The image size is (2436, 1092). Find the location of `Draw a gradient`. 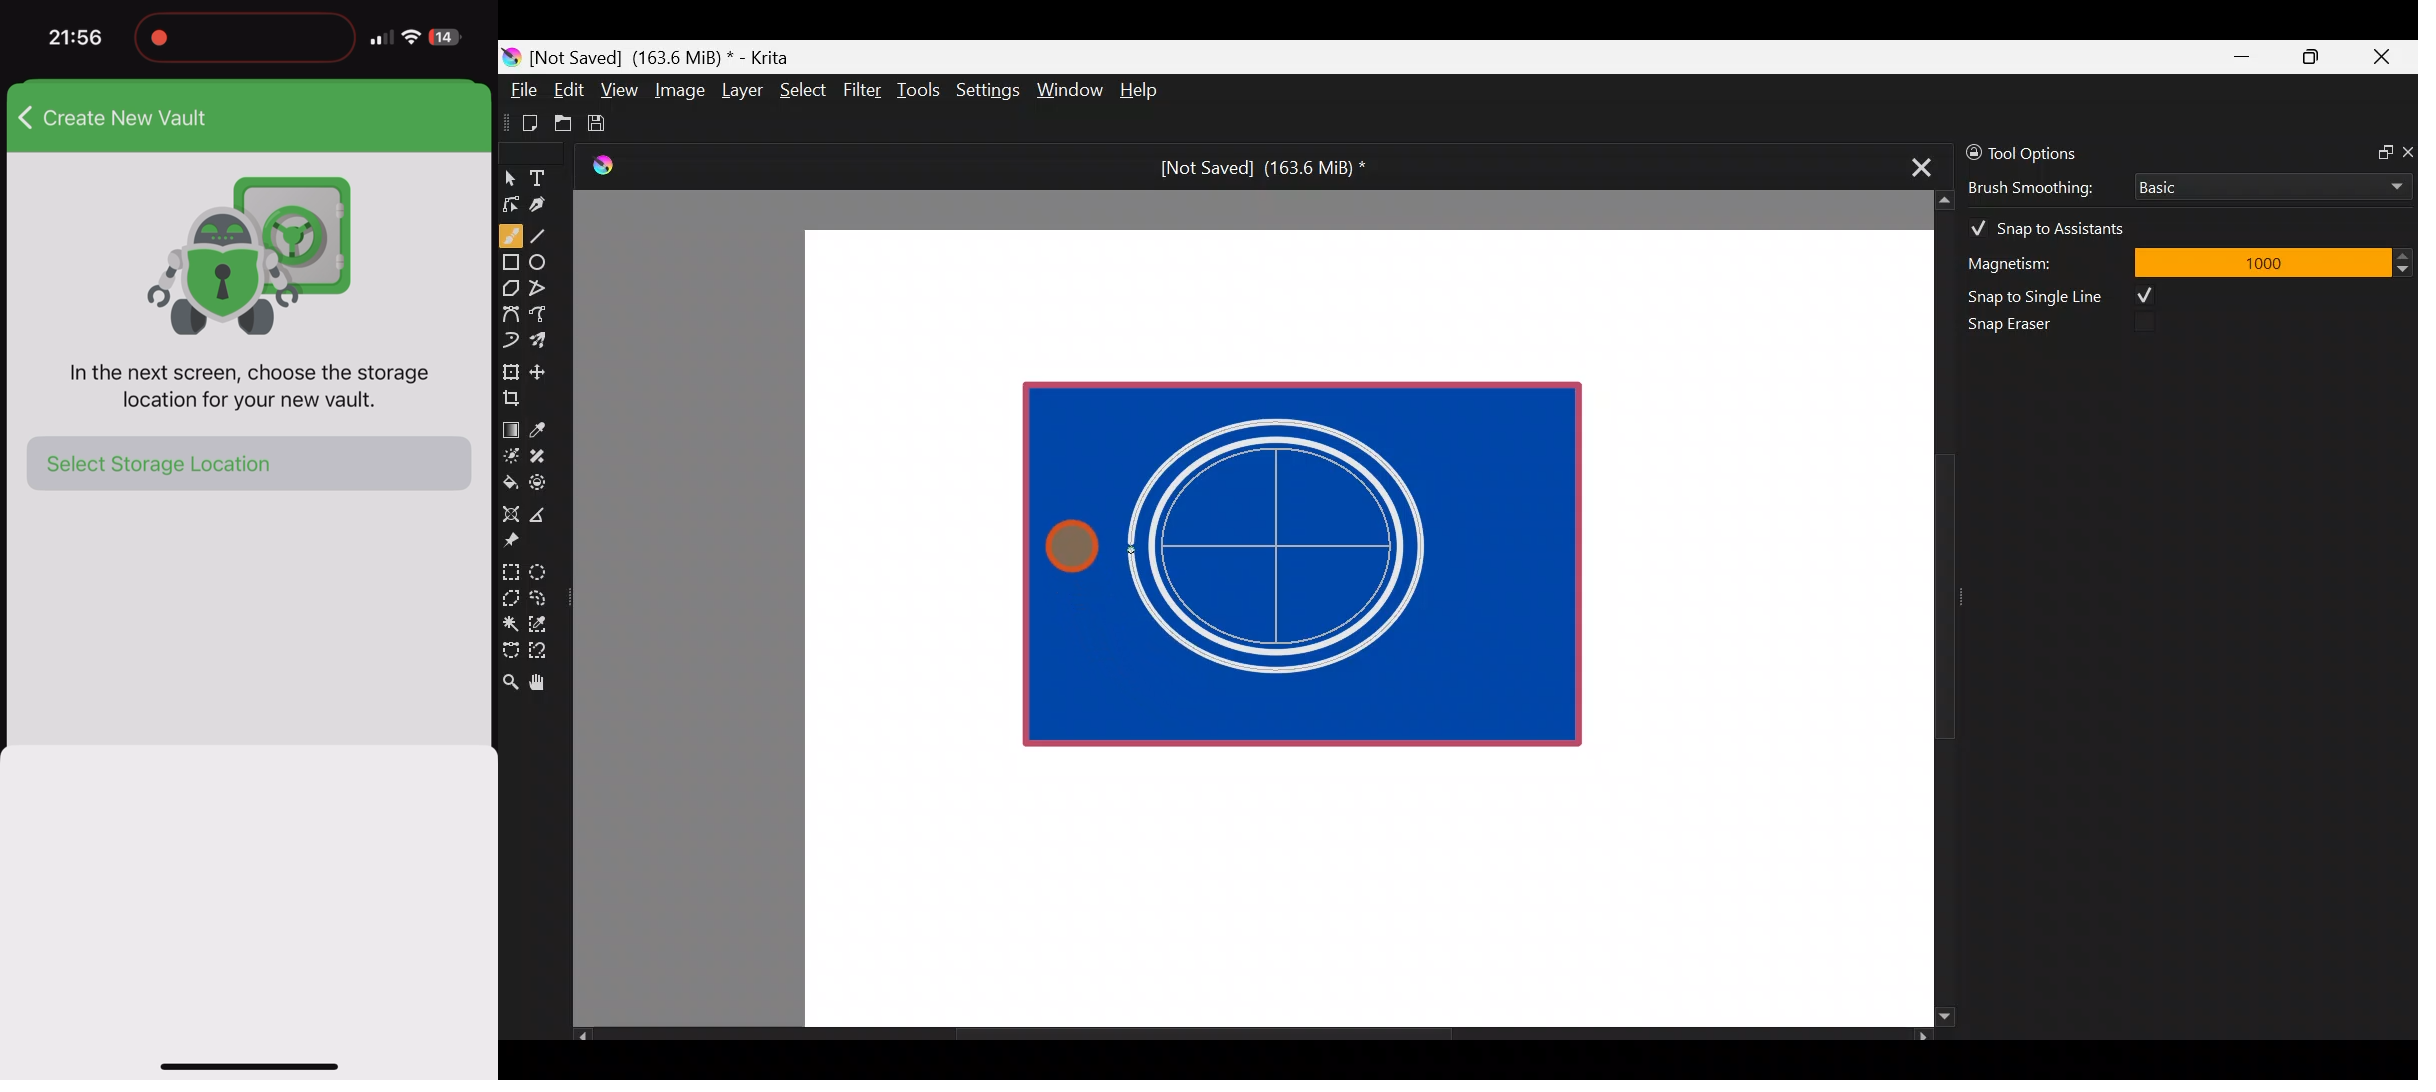

Draw a gradient is located at coordinates (510, 424).